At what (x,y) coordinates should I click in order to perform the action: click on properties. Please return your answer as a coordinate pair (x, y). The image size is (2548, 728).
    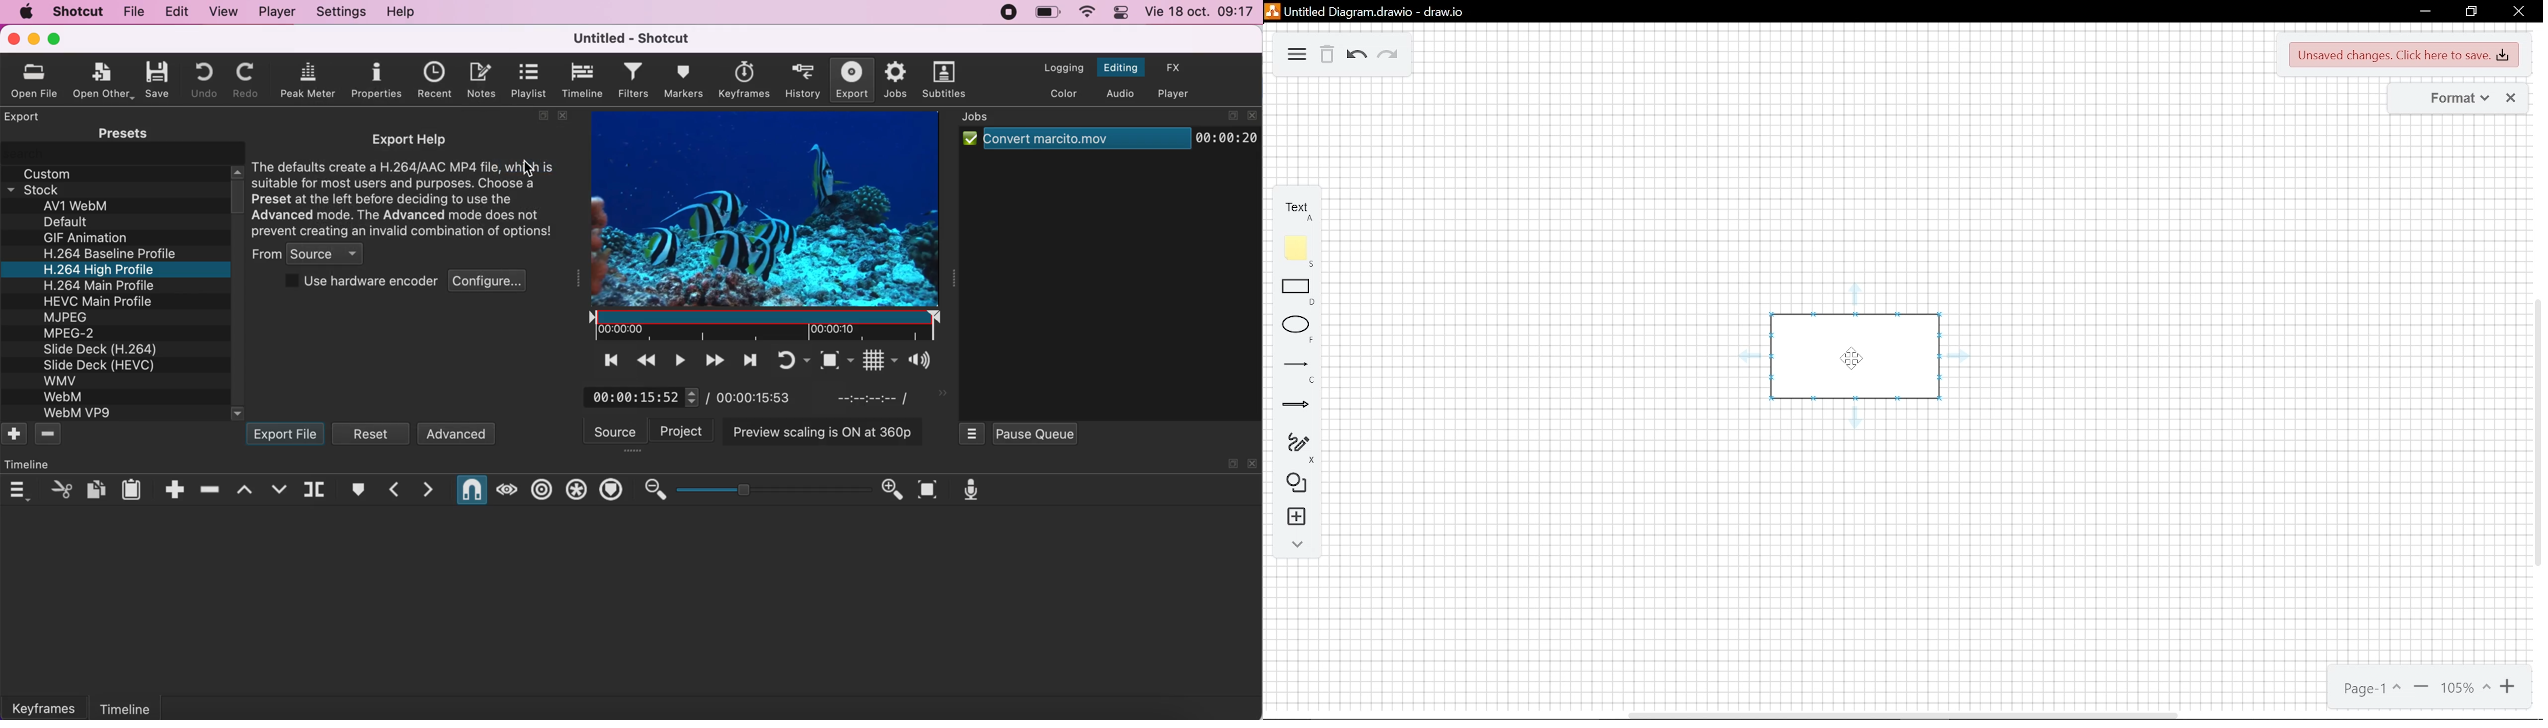
    Looking at the image, I should click on (373, 80).